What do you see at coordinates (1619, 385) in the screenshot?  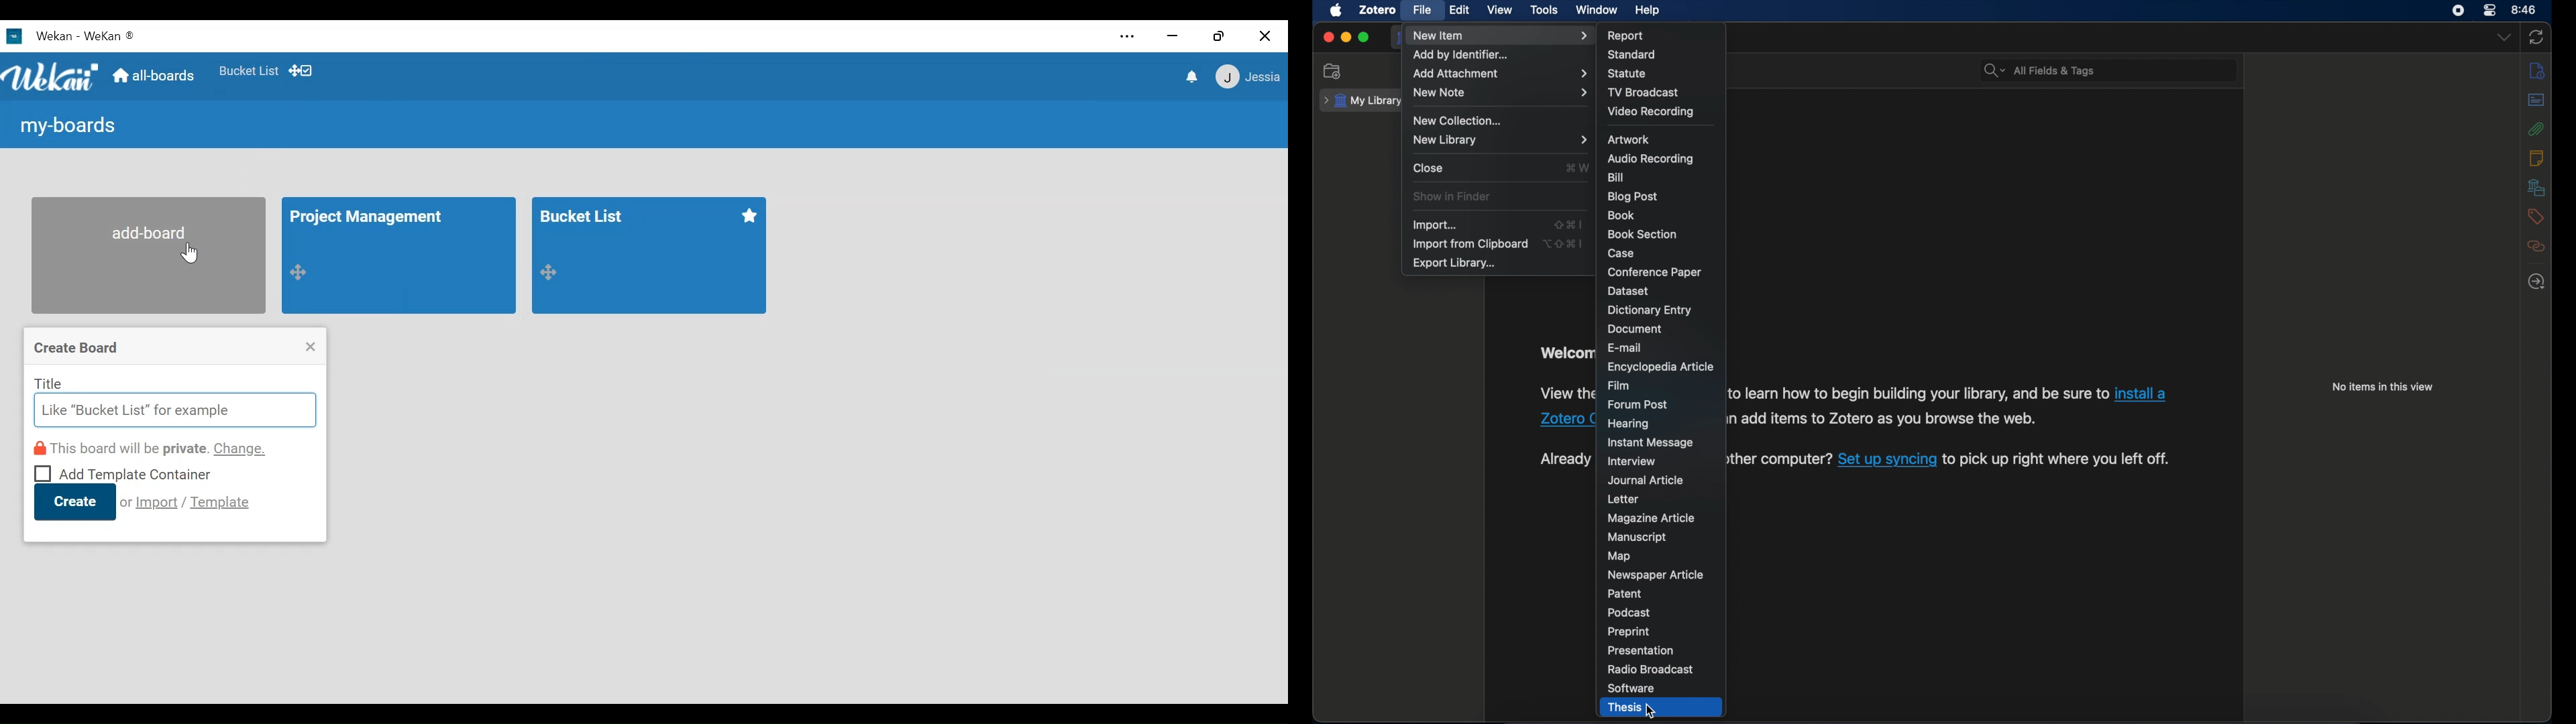 I see `film` at bounding box center [1619, 385].